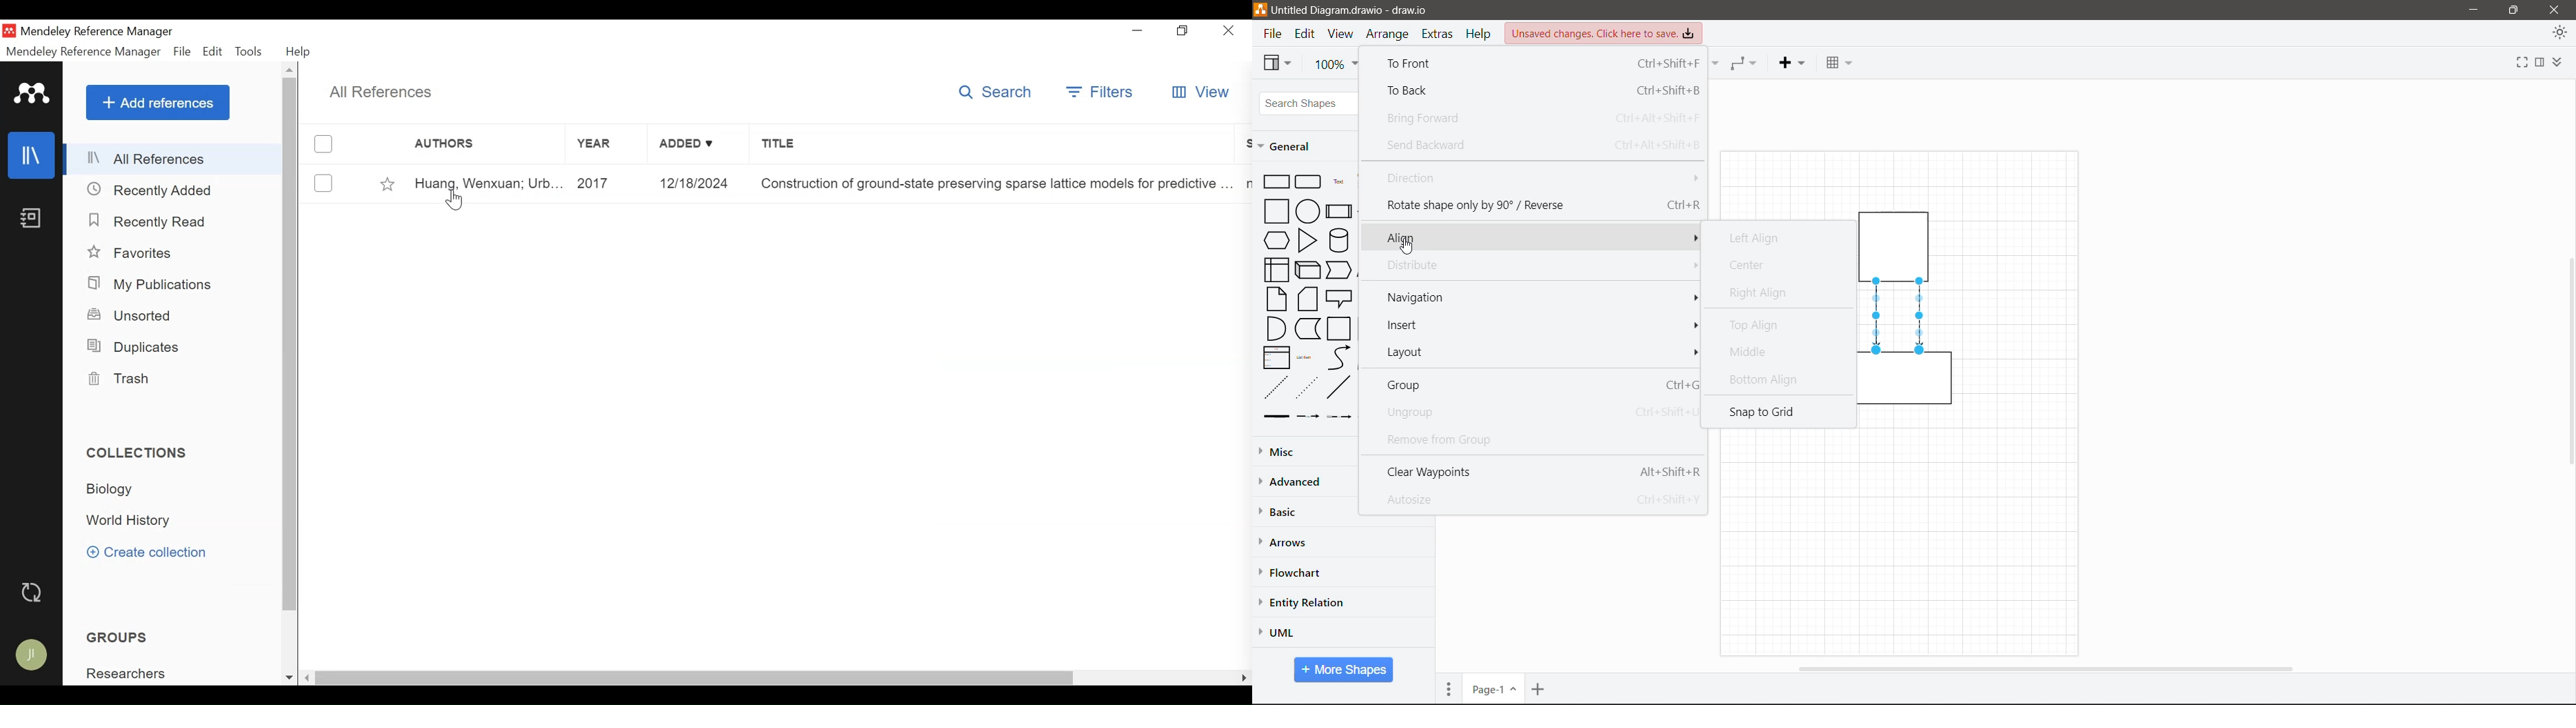  Describe the element at coordinates (2517, 64) in the screenshot. I see `Fullscreen` at that location.